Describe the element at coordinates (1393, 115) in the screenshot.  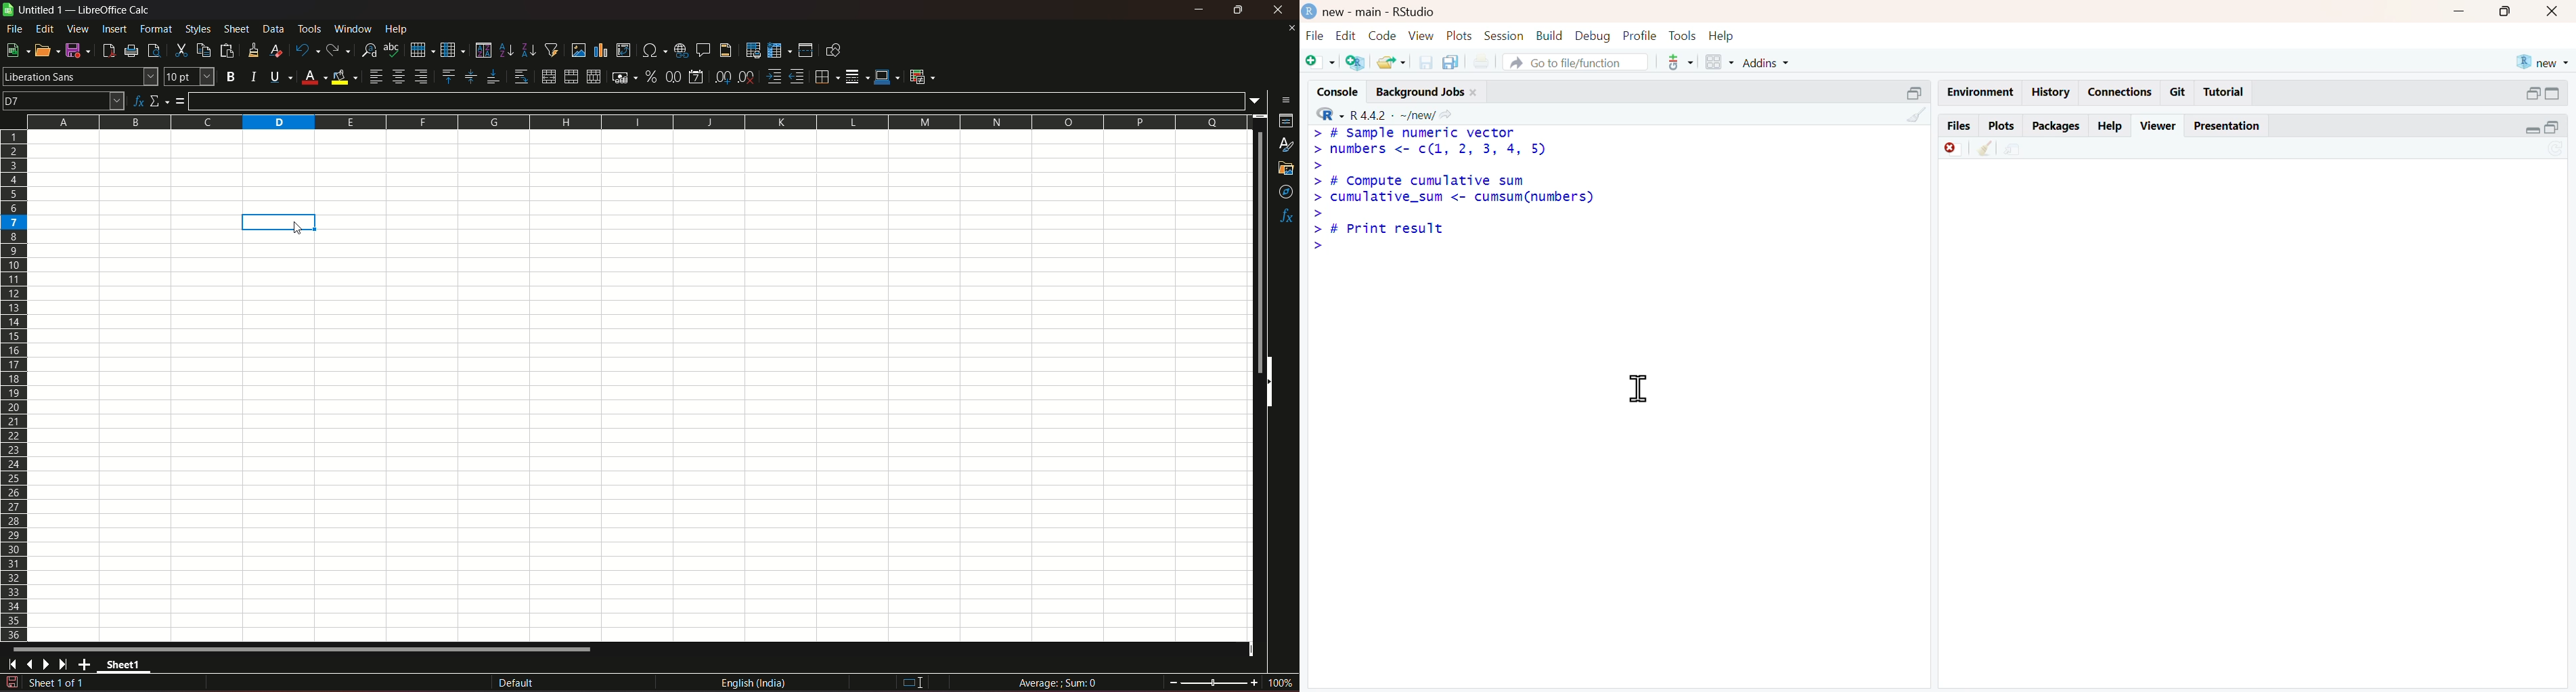
I see `R 4.4.2 ~/new/` at that location.